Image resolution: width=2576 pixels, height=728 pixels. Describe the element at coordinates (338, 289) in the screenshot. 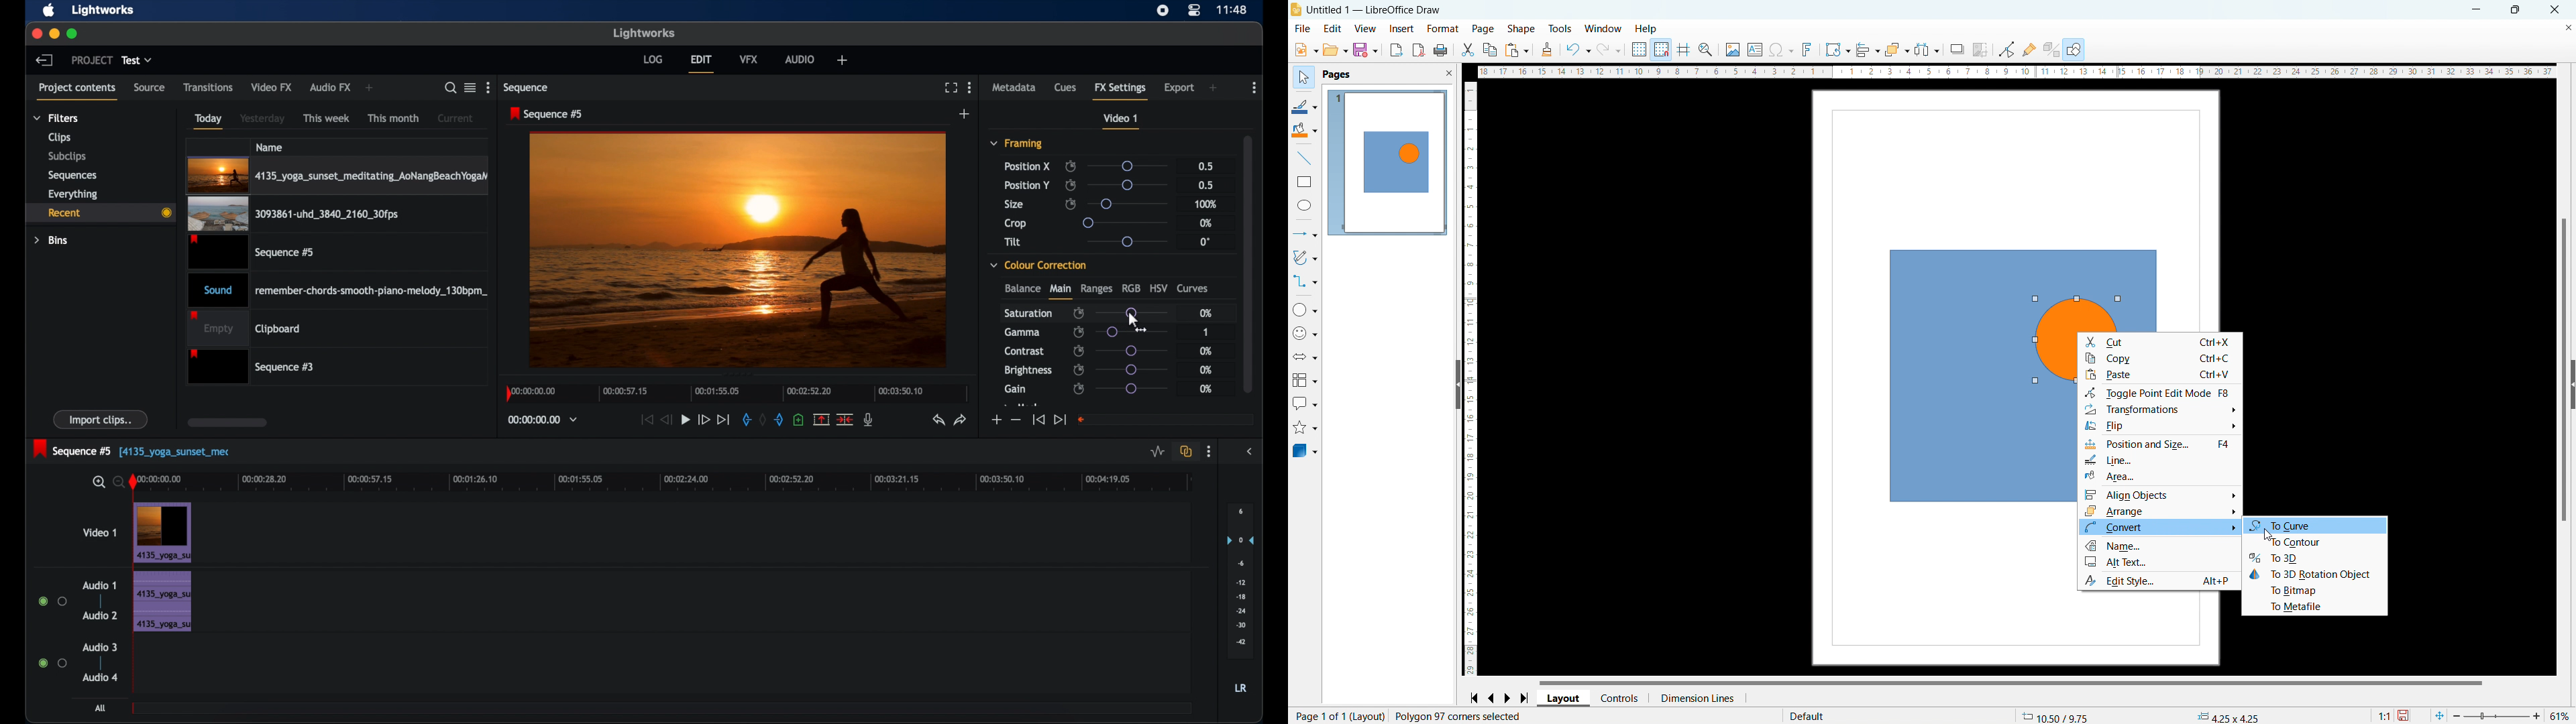

I see `audio clip` at that location.